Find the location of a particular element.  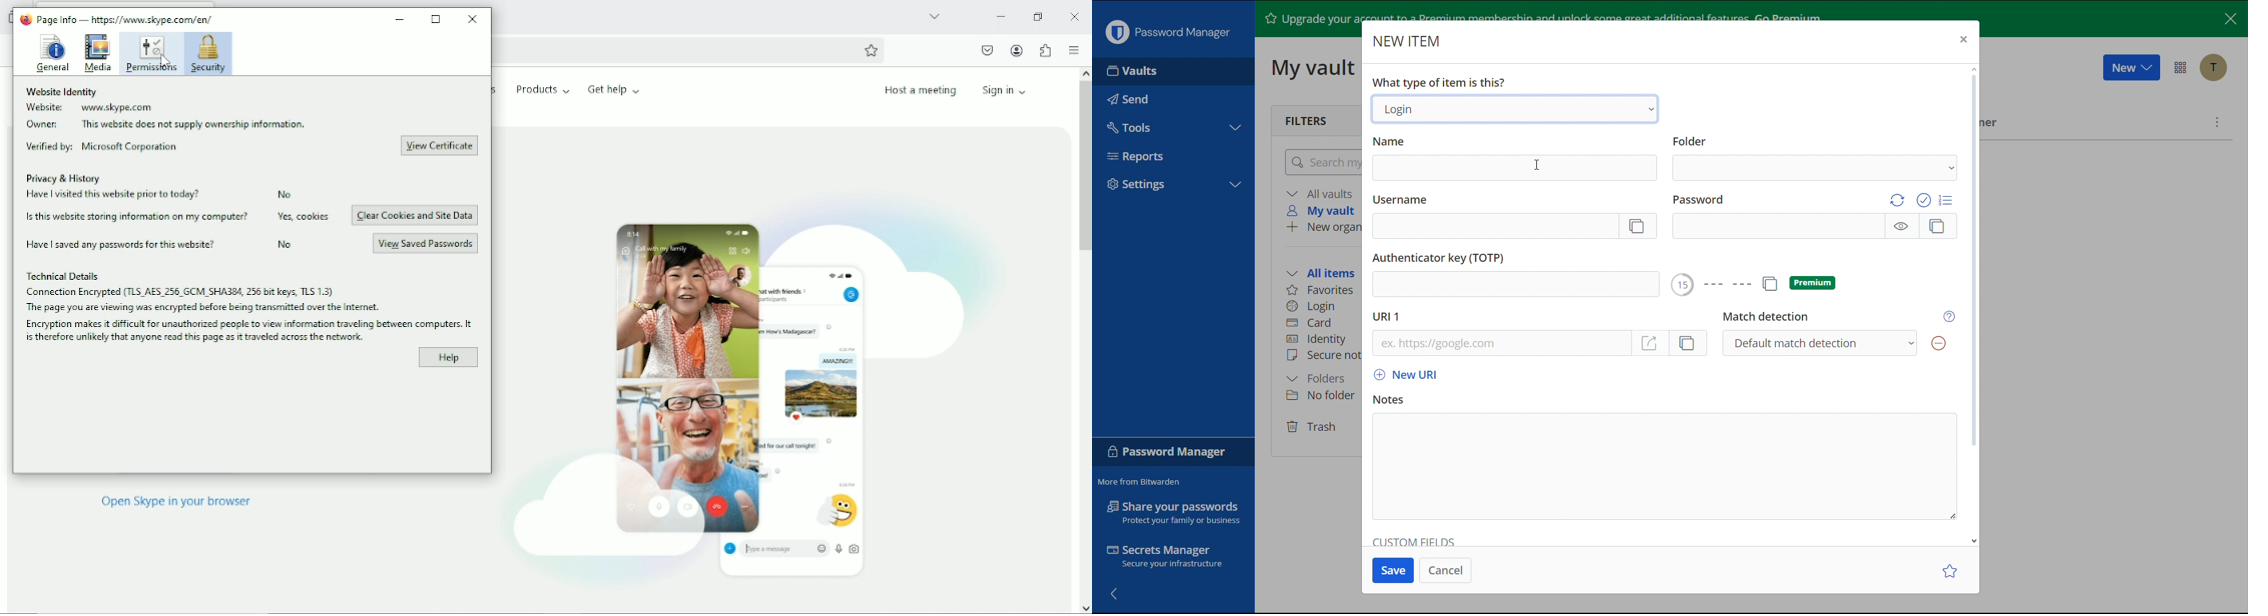

URL 1 is located at coordinates (1387, 316).